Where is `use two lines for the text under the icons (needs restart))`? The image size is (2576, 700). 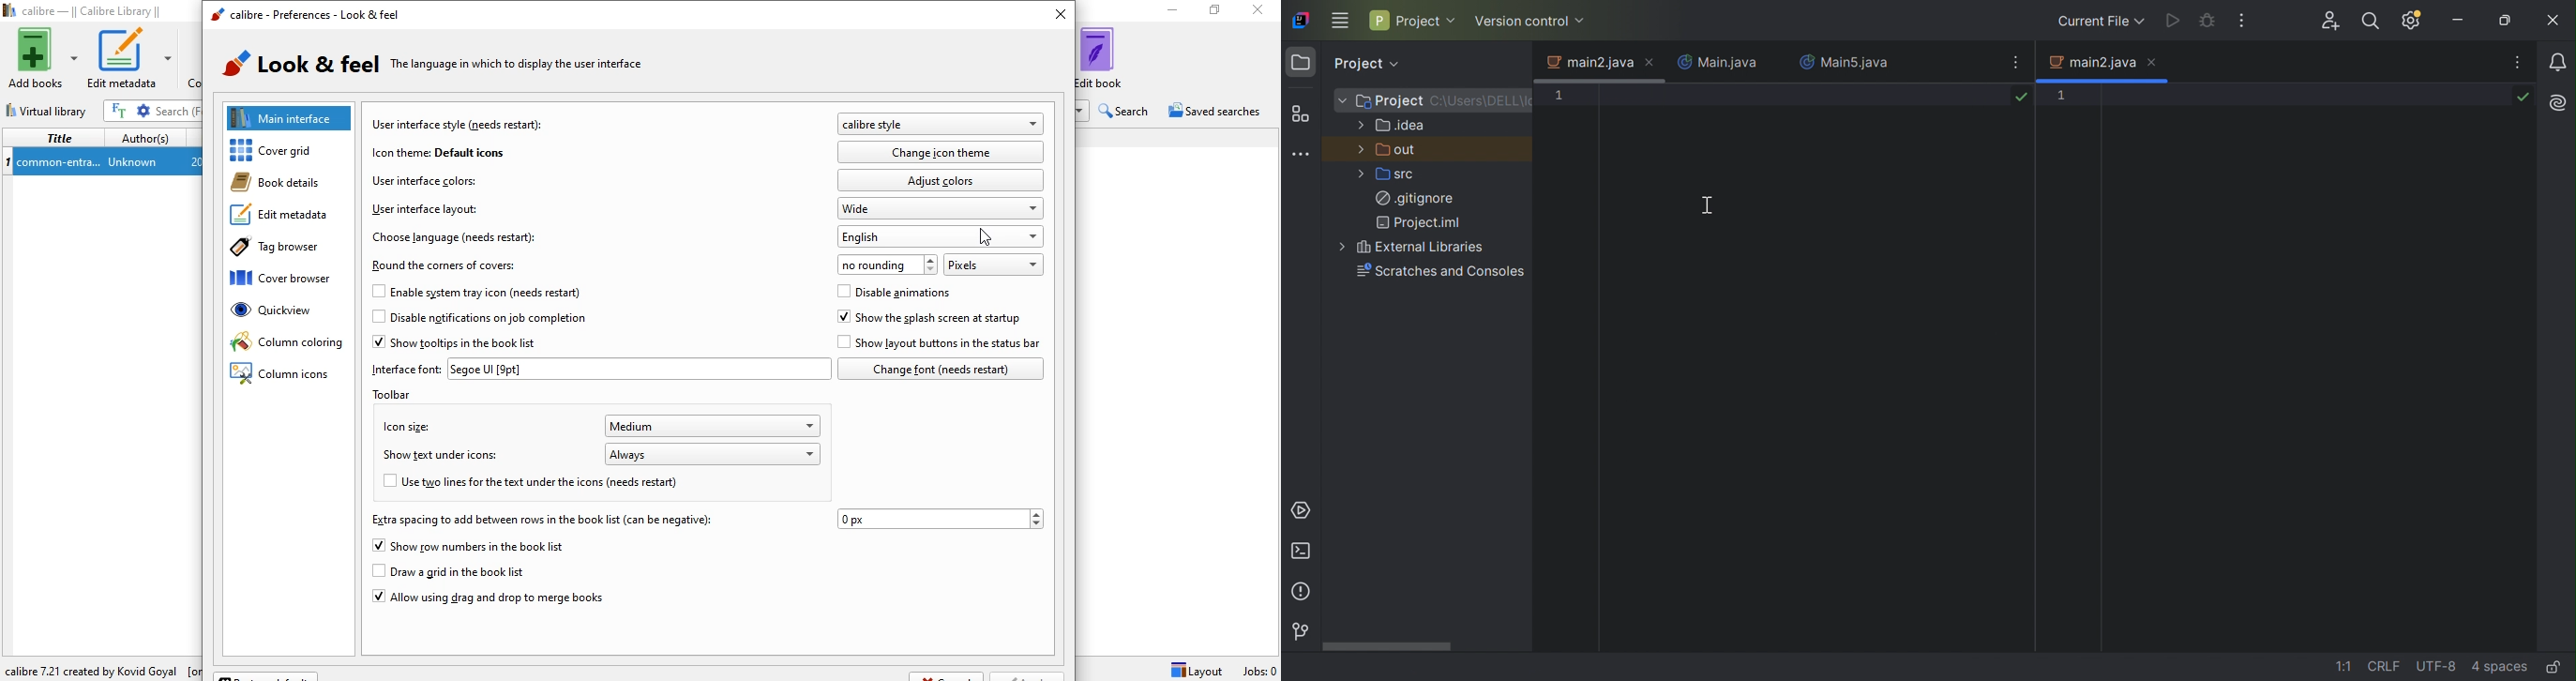
use two lines for the text under the icons (needs restart)) is located at coordinates (546, 484).